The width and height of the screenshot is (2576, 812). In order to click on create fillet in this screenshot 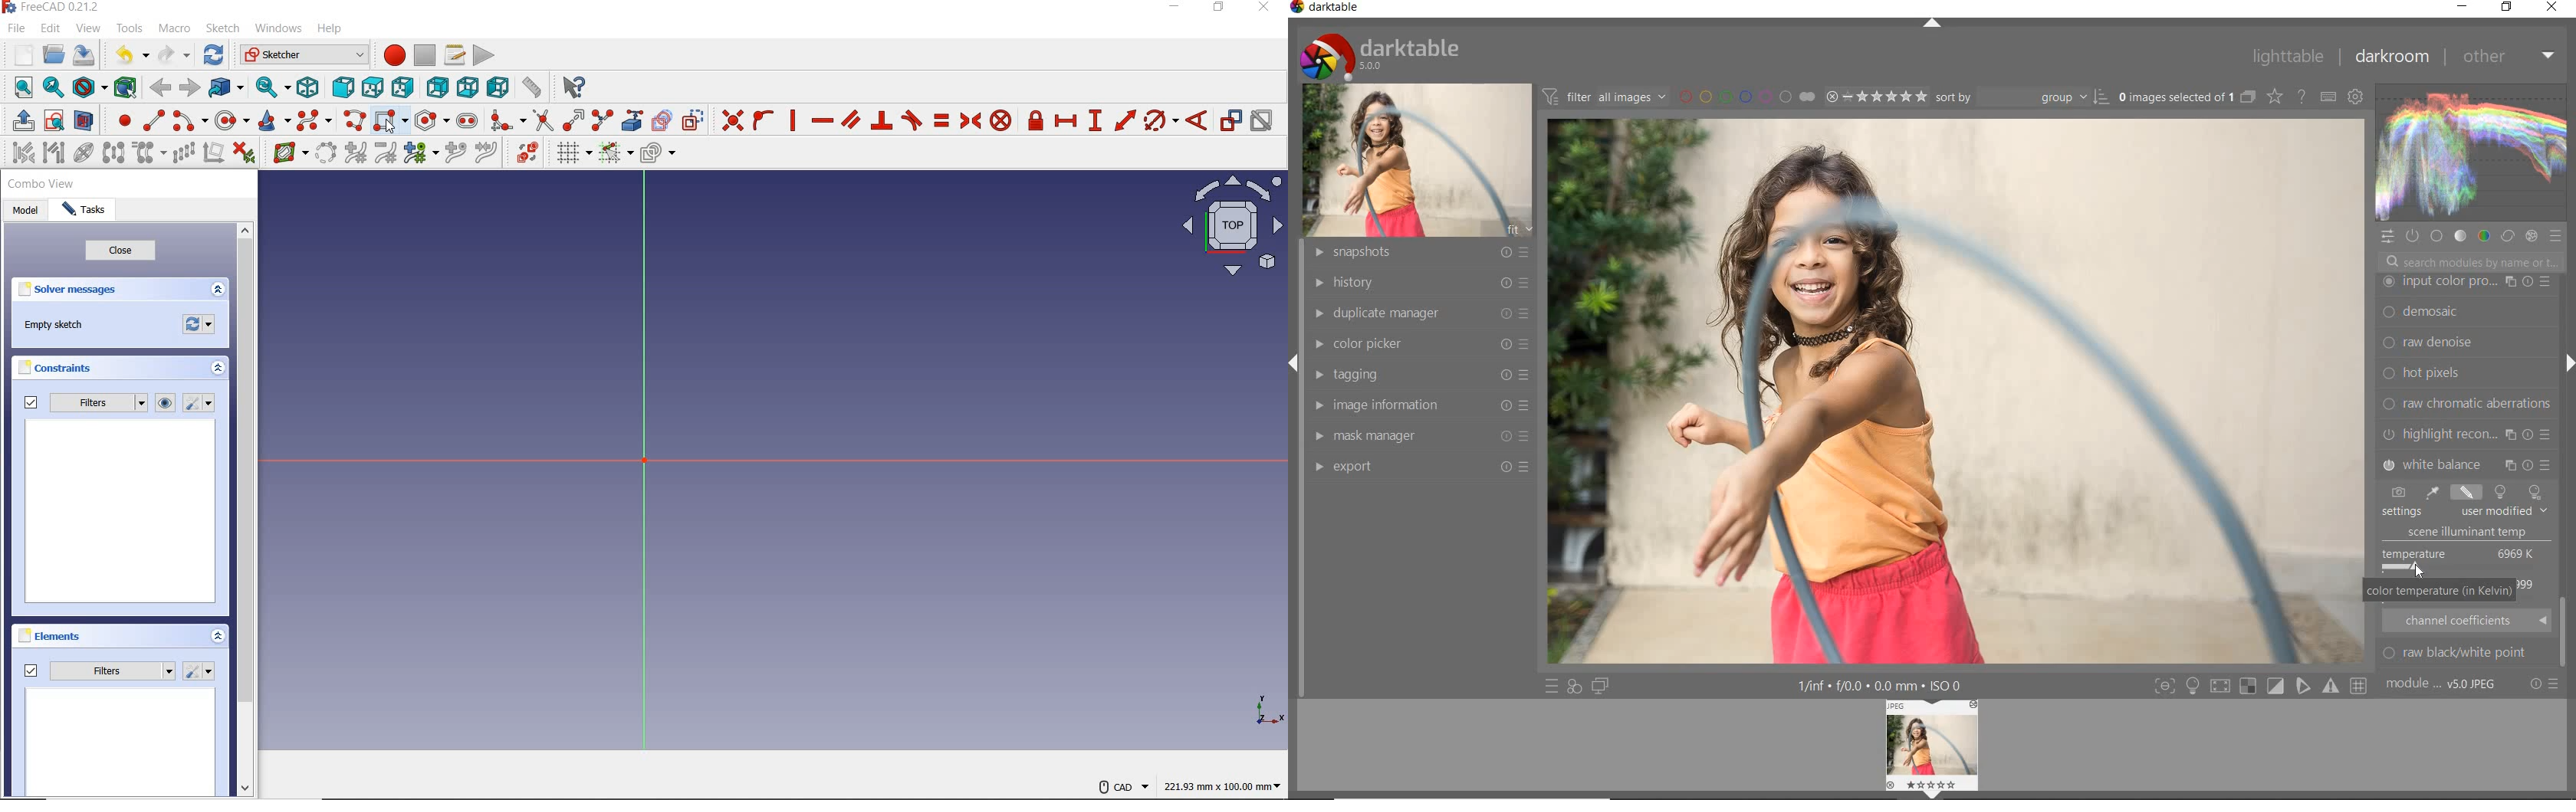, I will do `click(504, 120)`.